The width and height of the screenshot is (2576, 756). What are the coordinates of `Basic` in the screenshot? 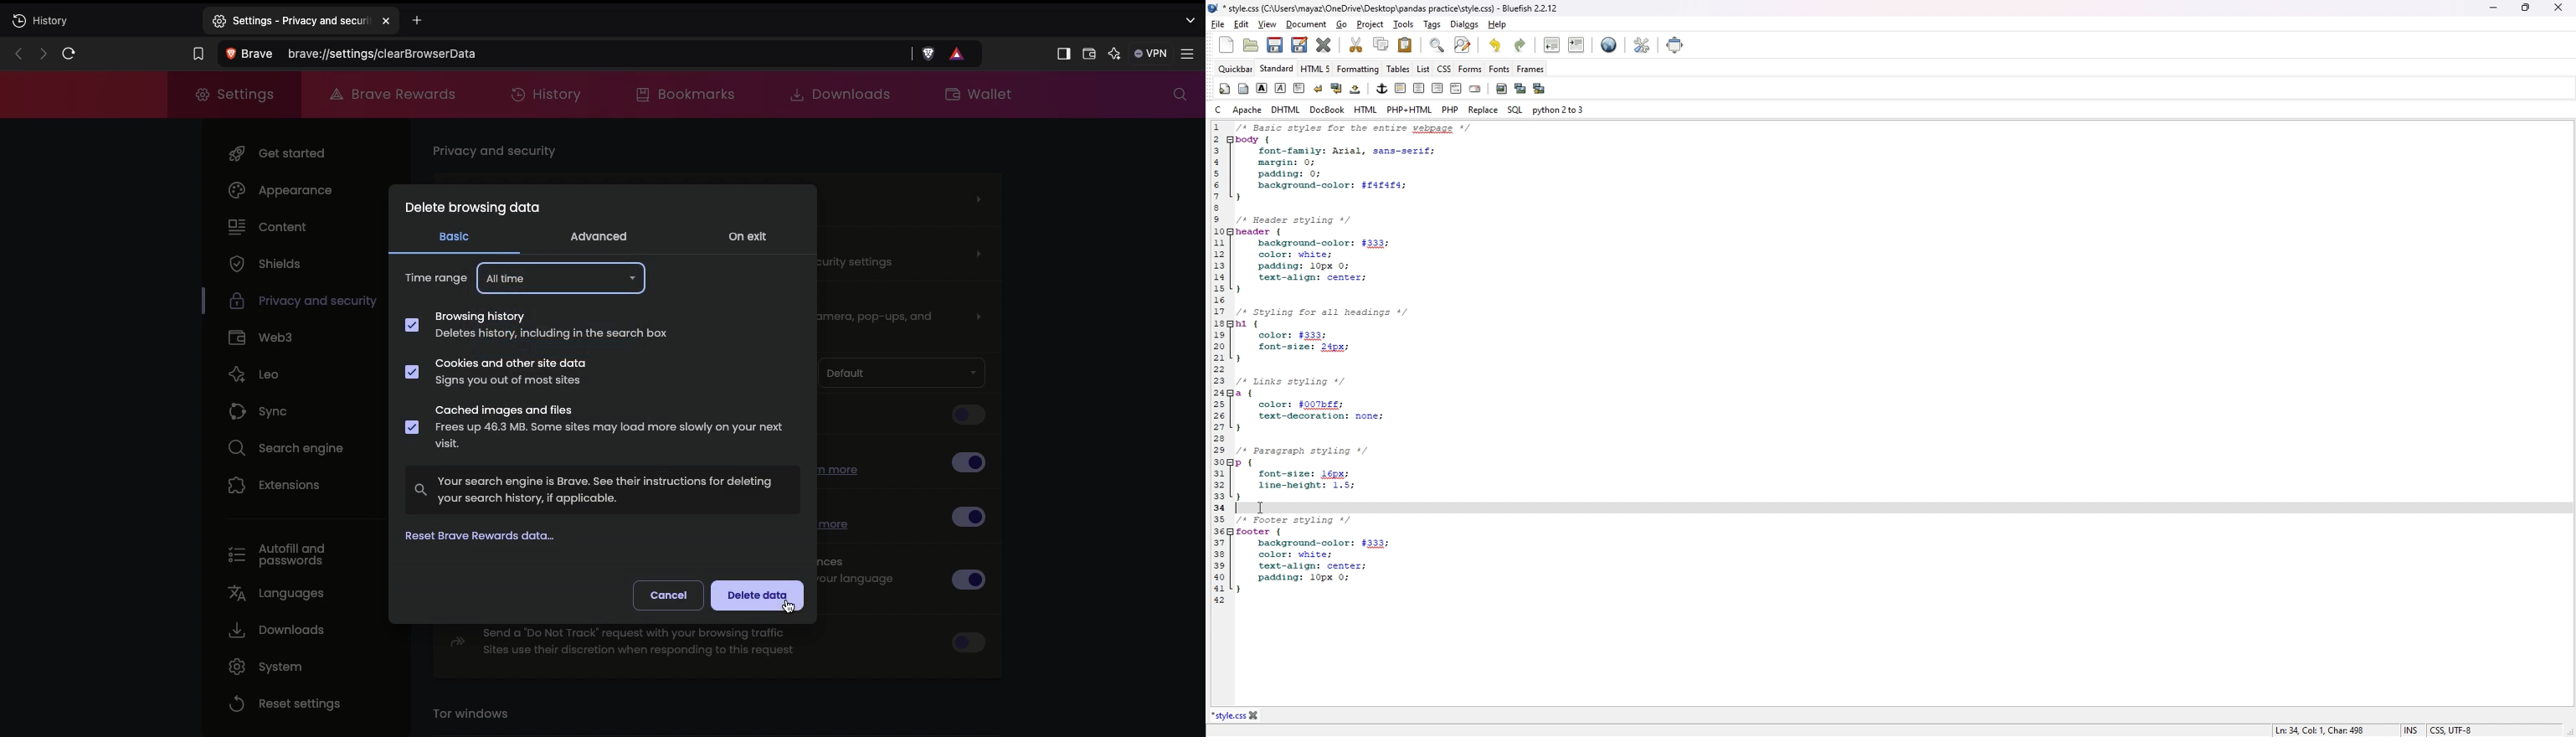 It's located at (454, 236).